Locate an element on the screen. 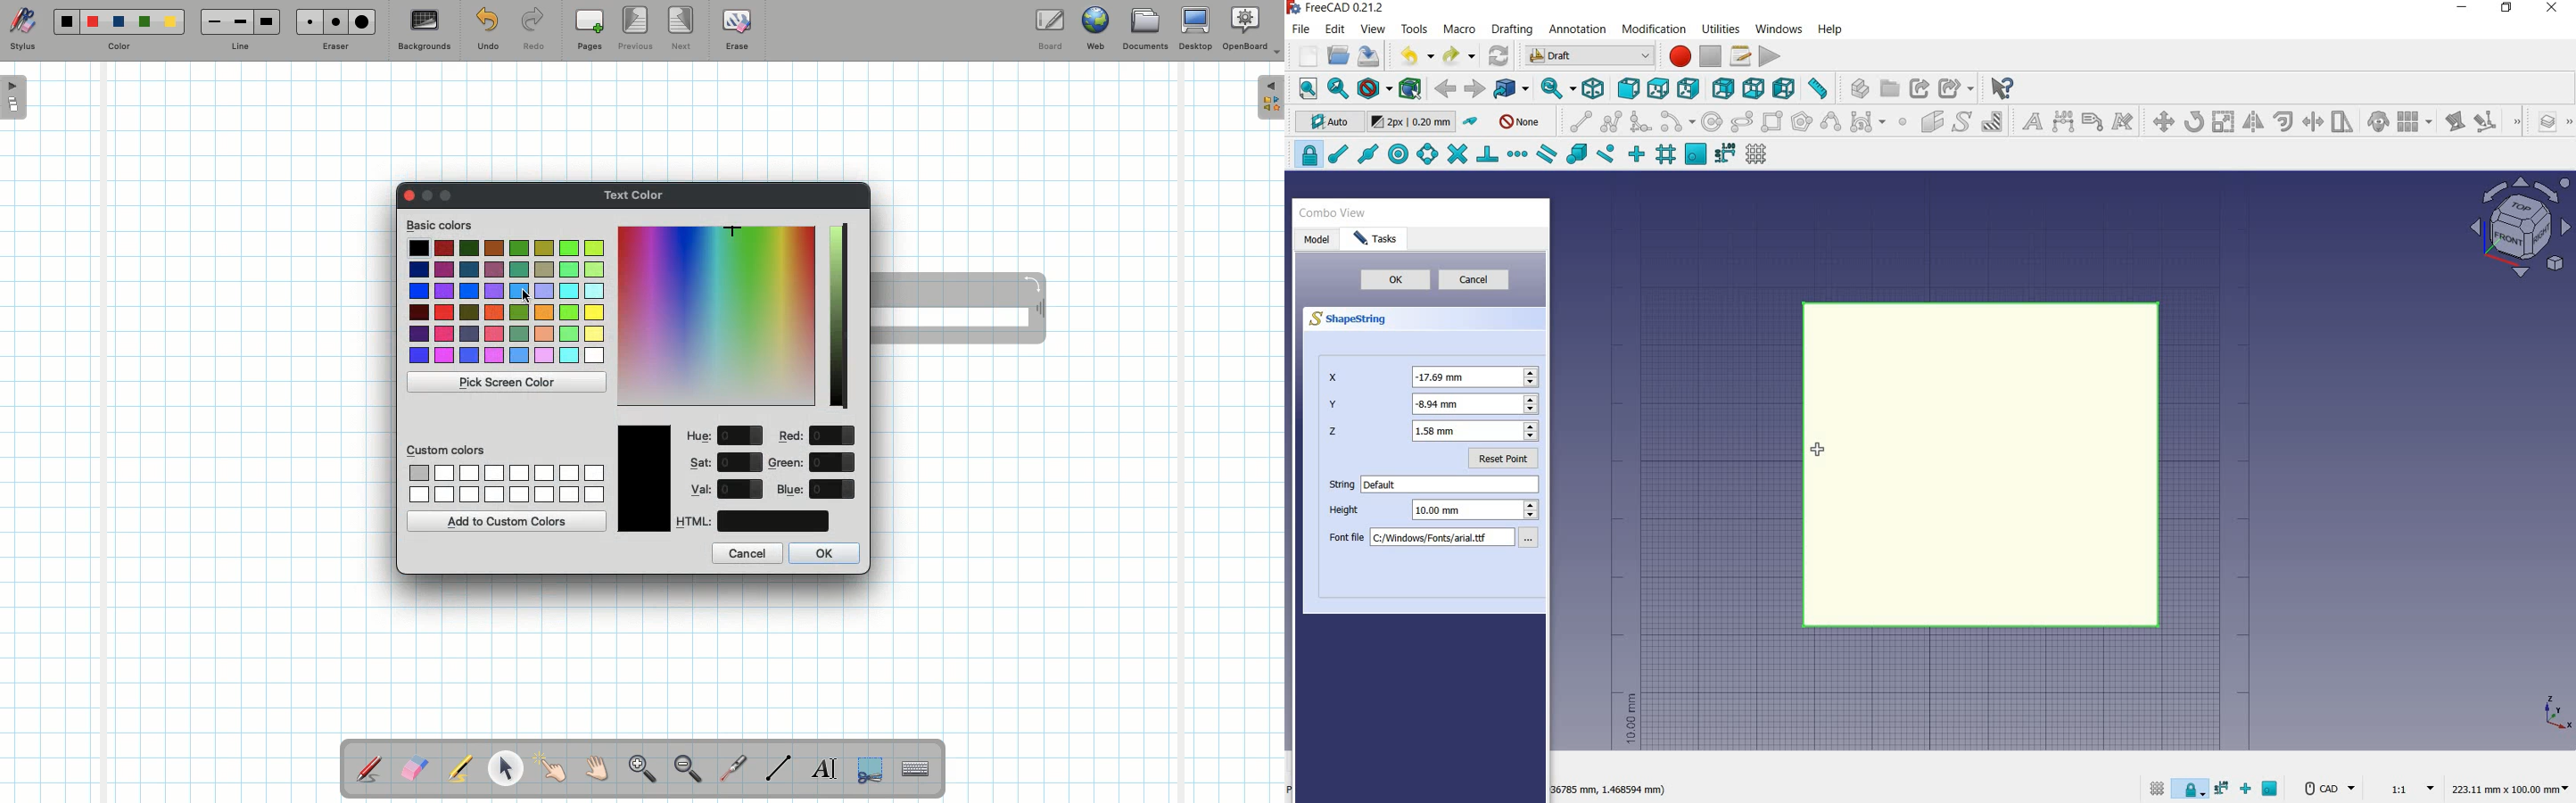 Image resolution: width=2576 pixels, height=812 pixels. modification is located at coordinates (1657, 31).